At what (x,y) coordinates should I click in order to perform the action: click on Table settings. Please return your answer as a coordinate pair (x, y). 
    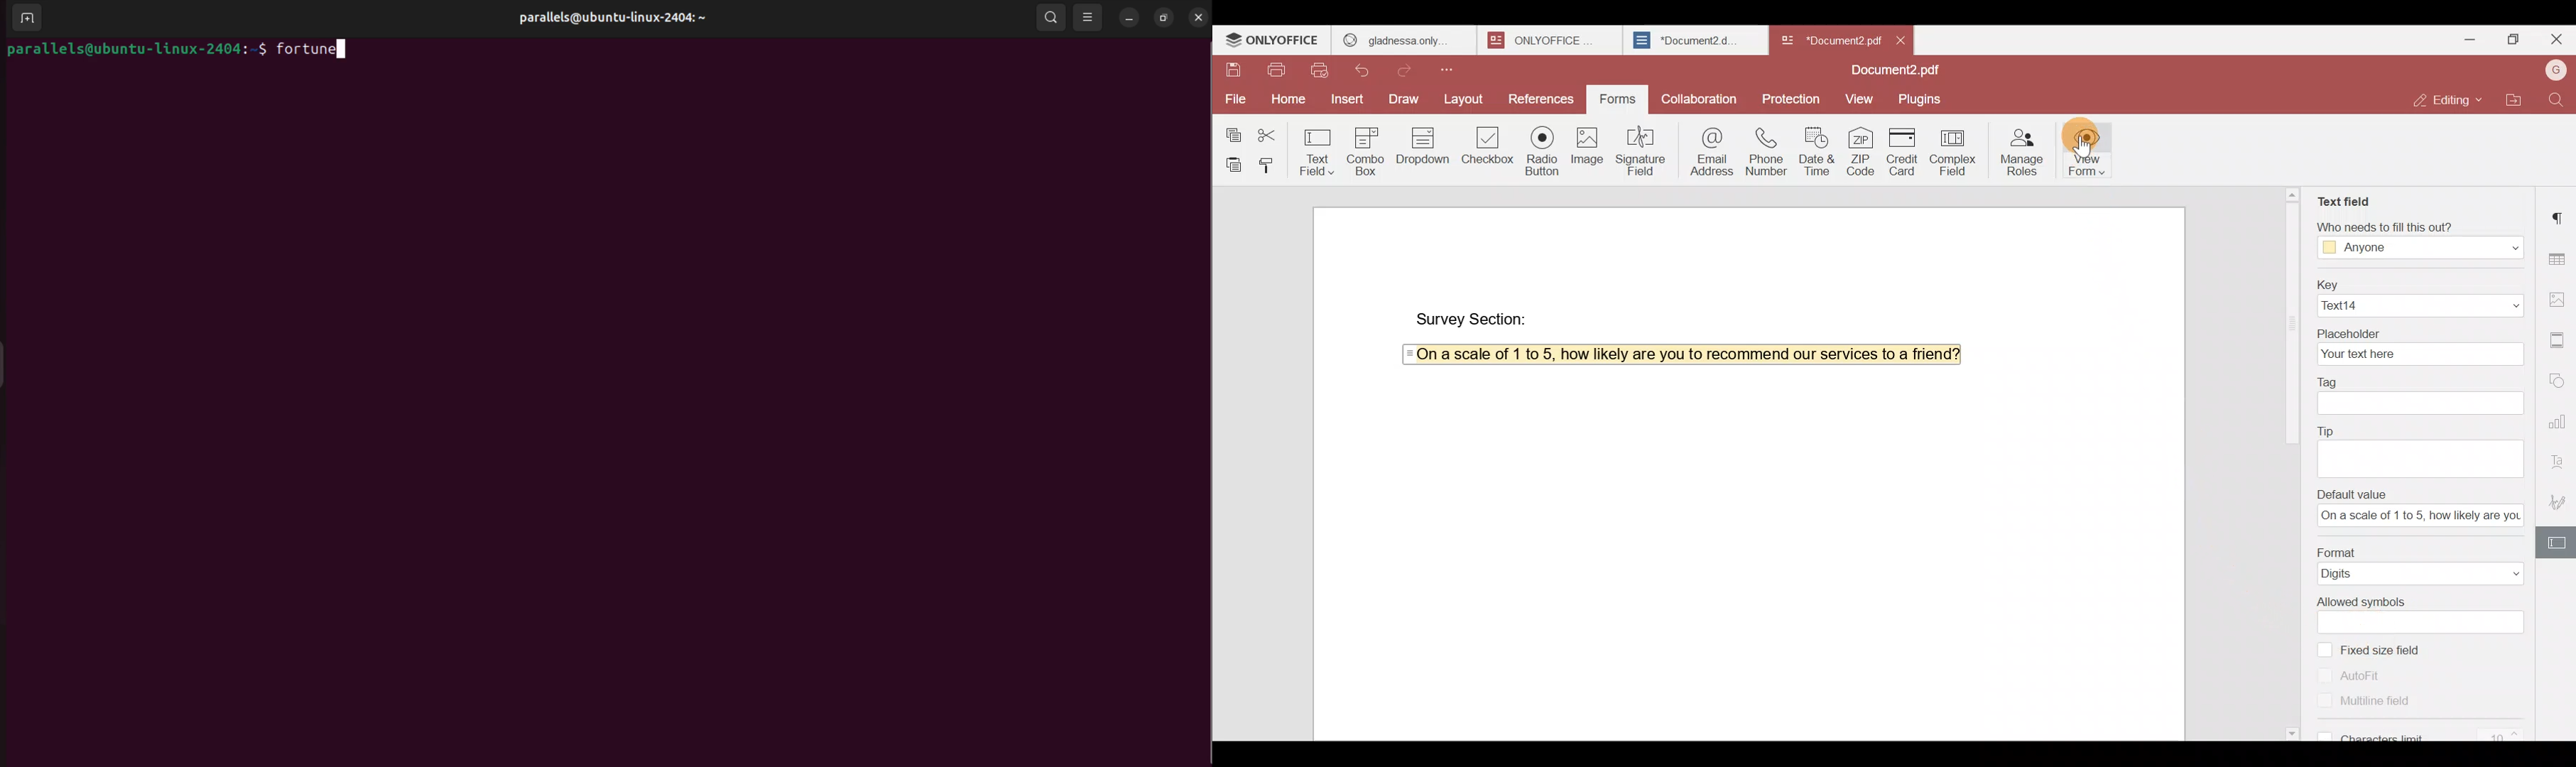
    Looking at the image, I should click on (2560, 258).